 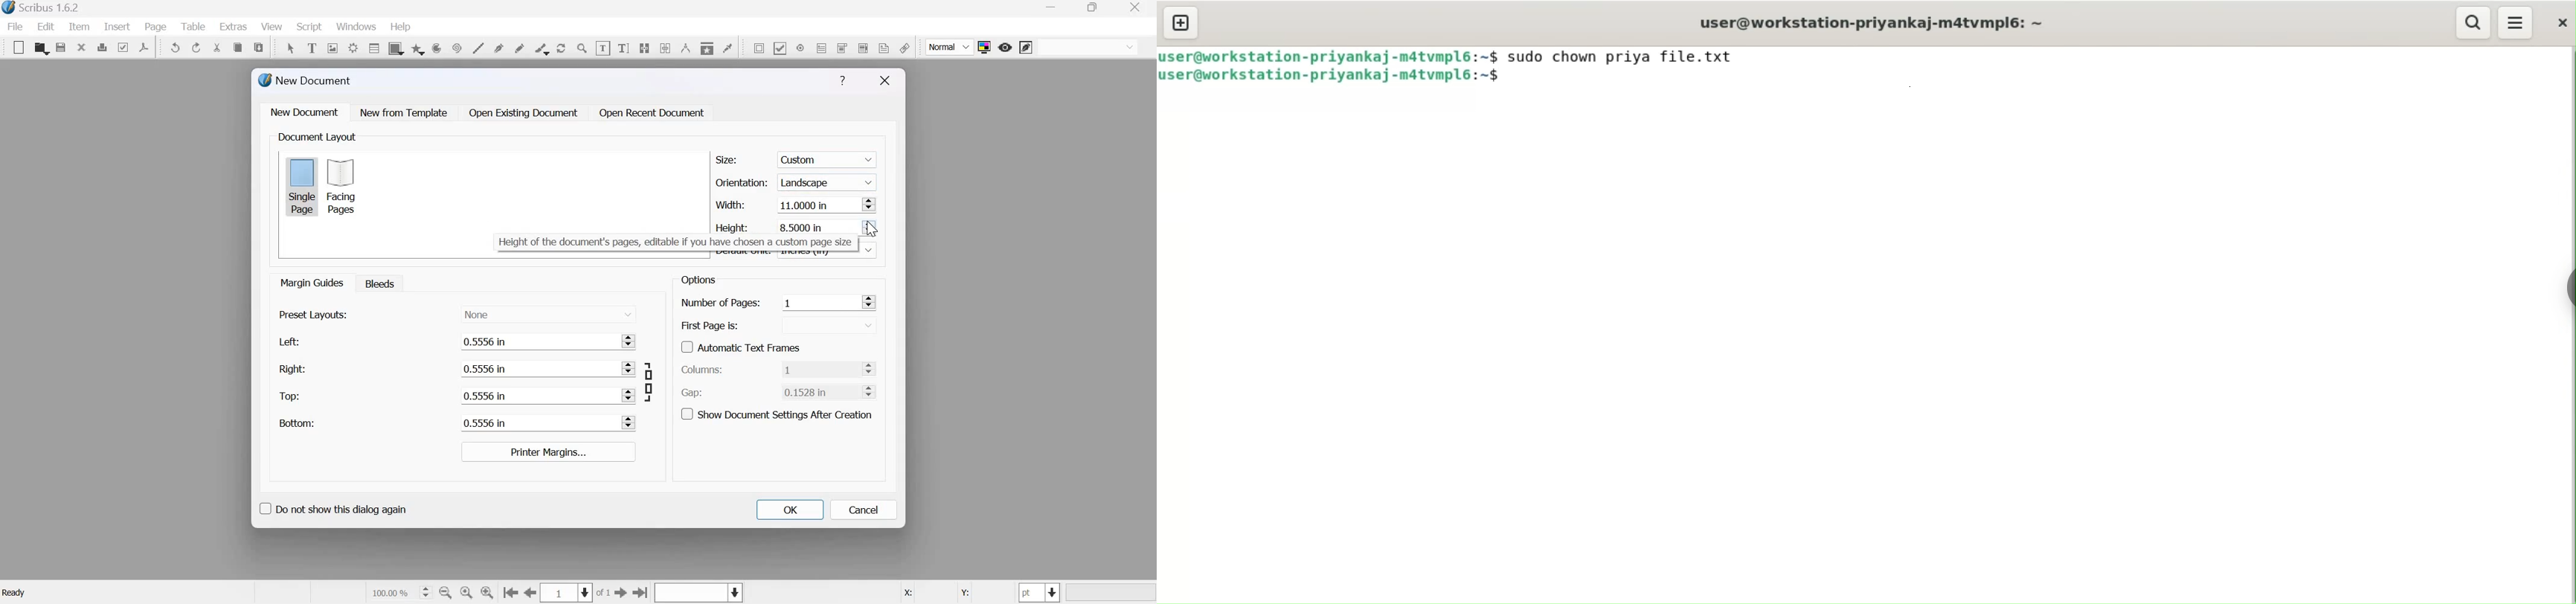 What do you see at coordinates (685, 48) in the screenshot?
I see `Measurements` at bounding box center [685, 48].